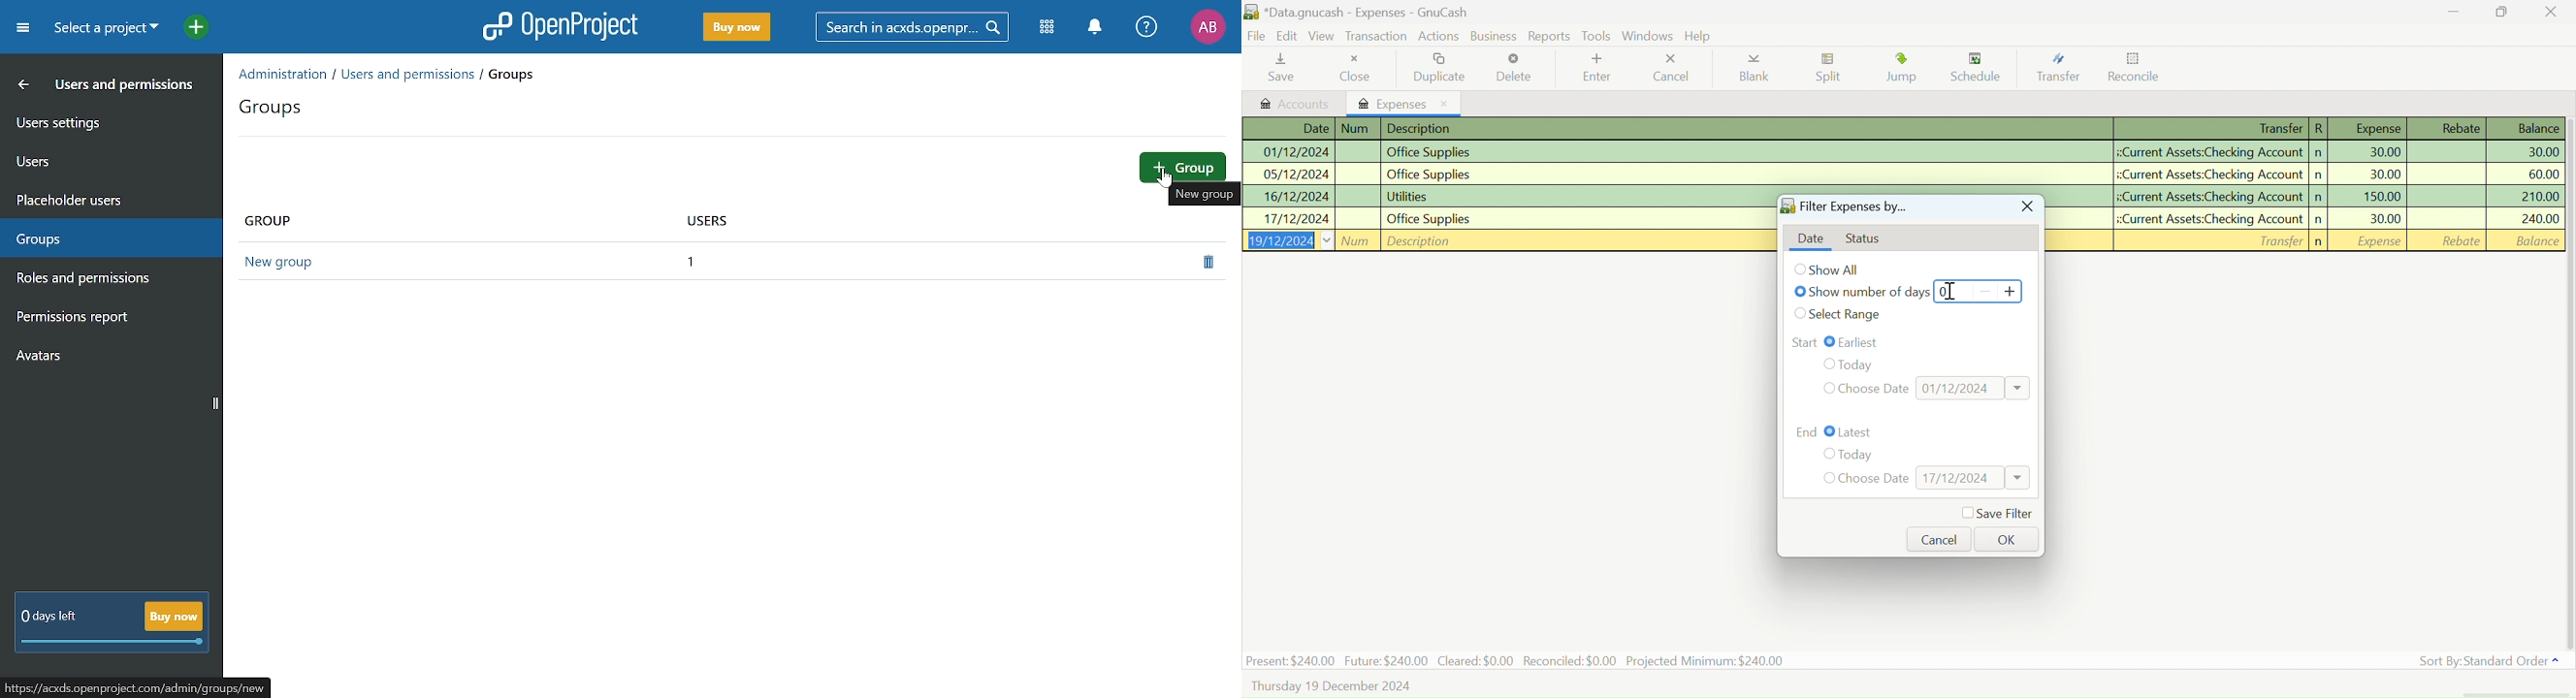  I want to click on Cancel, so click(1940, 539).